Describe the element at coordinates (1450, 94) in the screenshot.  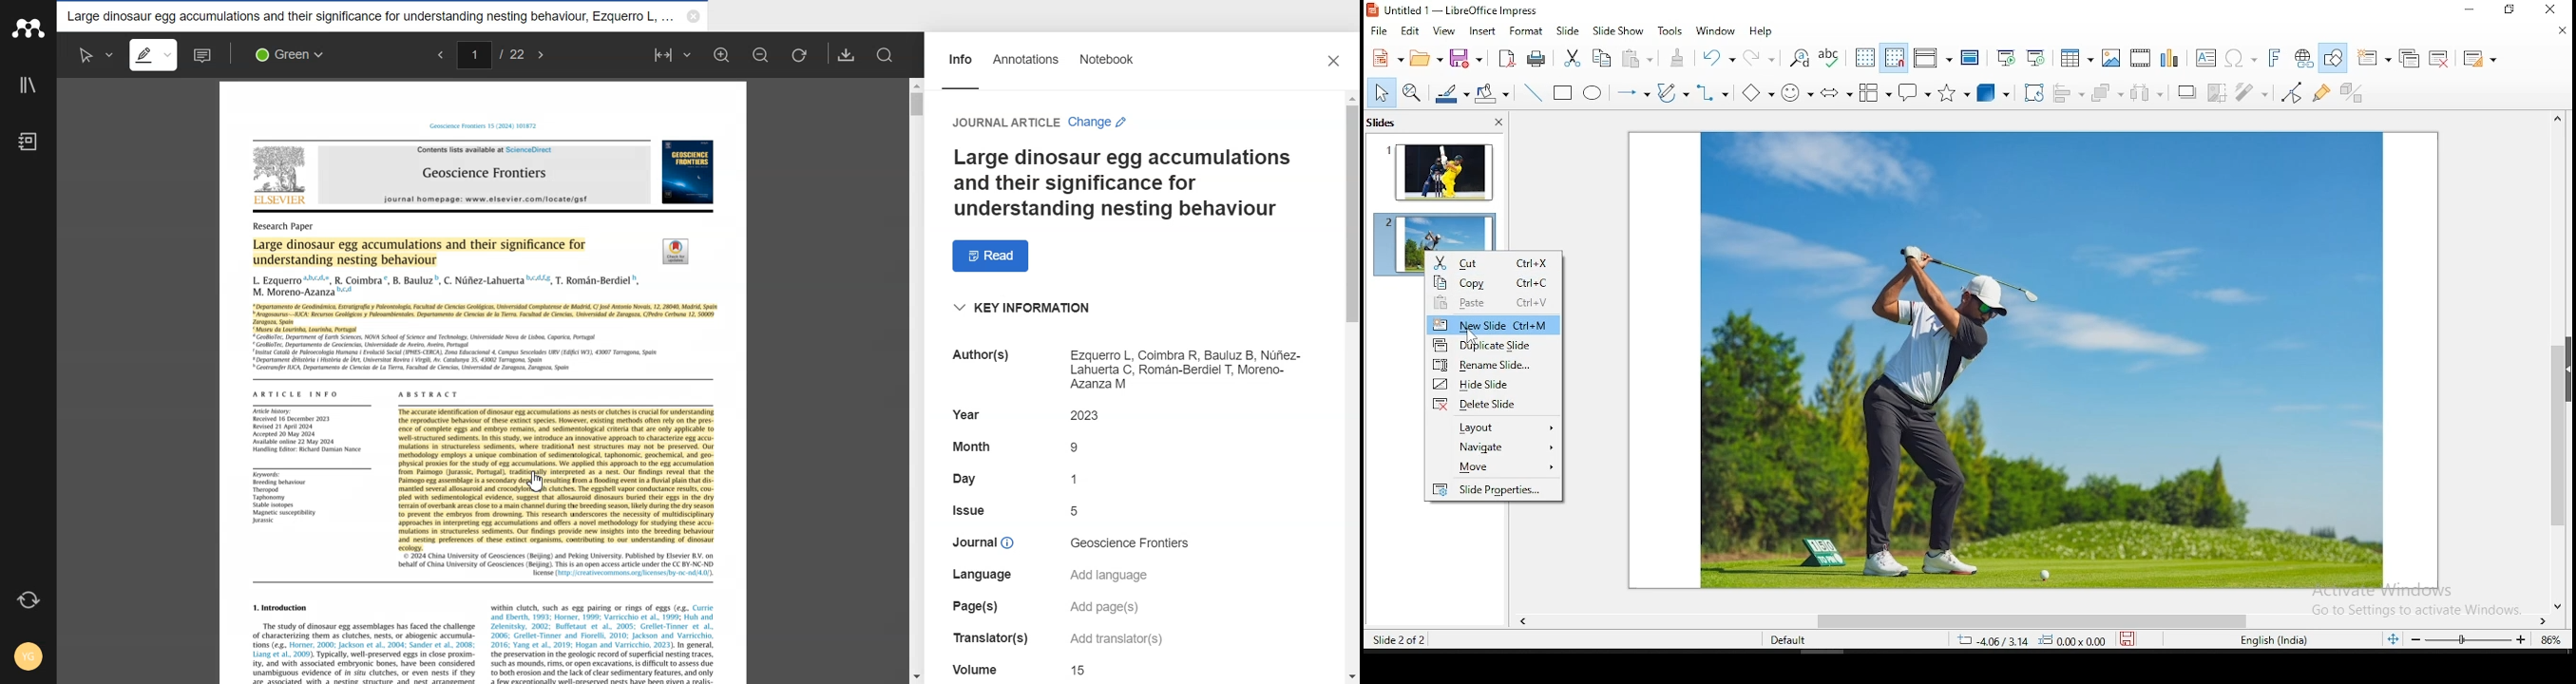
I see `line color` at that location.